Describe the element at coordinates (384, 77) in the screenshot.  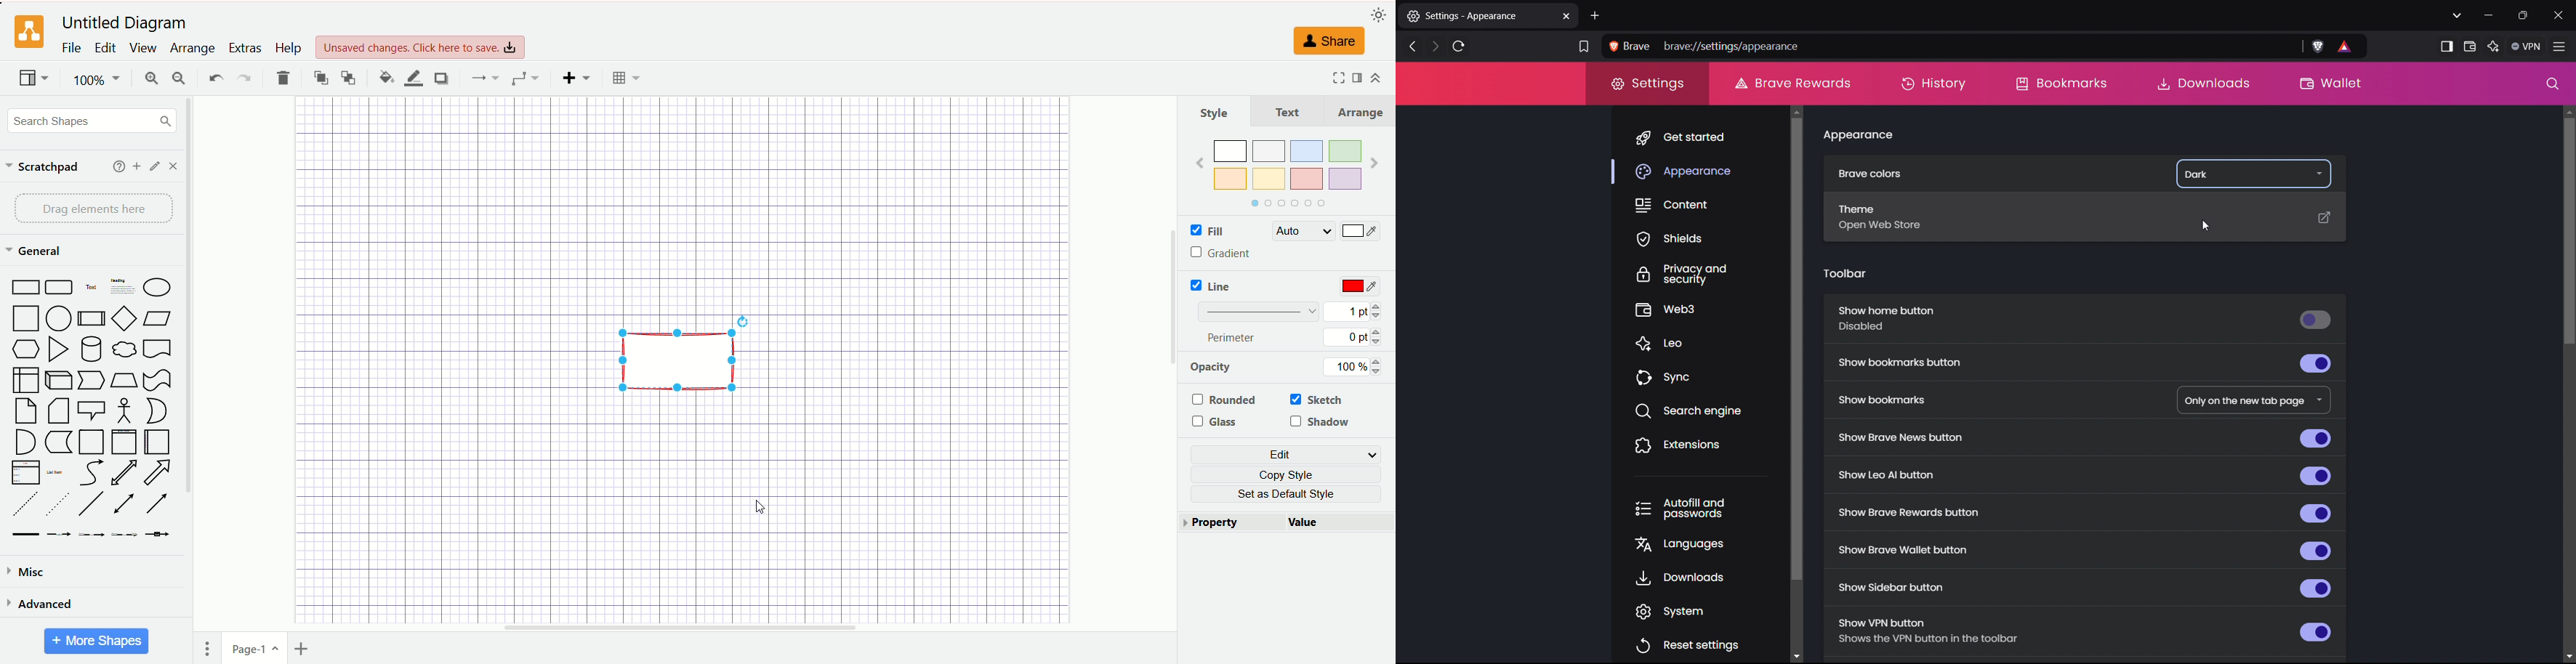
I see `fill color` at that location.